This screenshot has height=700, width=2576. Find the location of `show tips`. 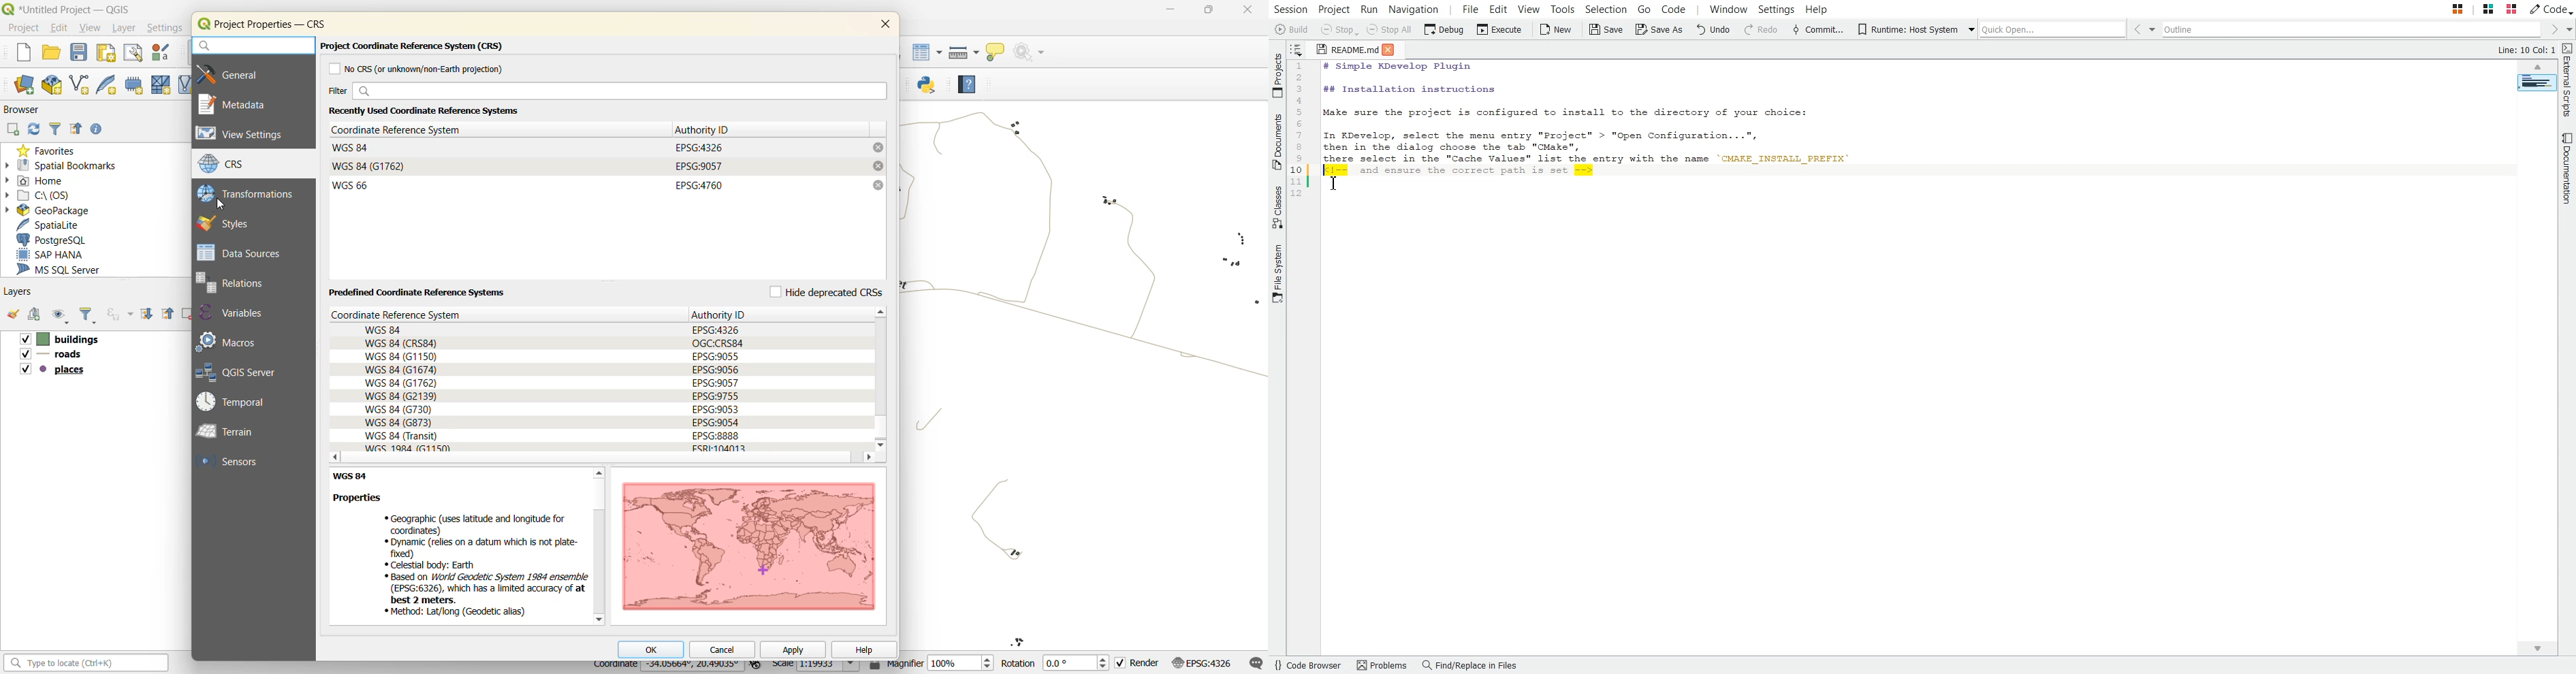

show tips is located at coordinates (995, 54).